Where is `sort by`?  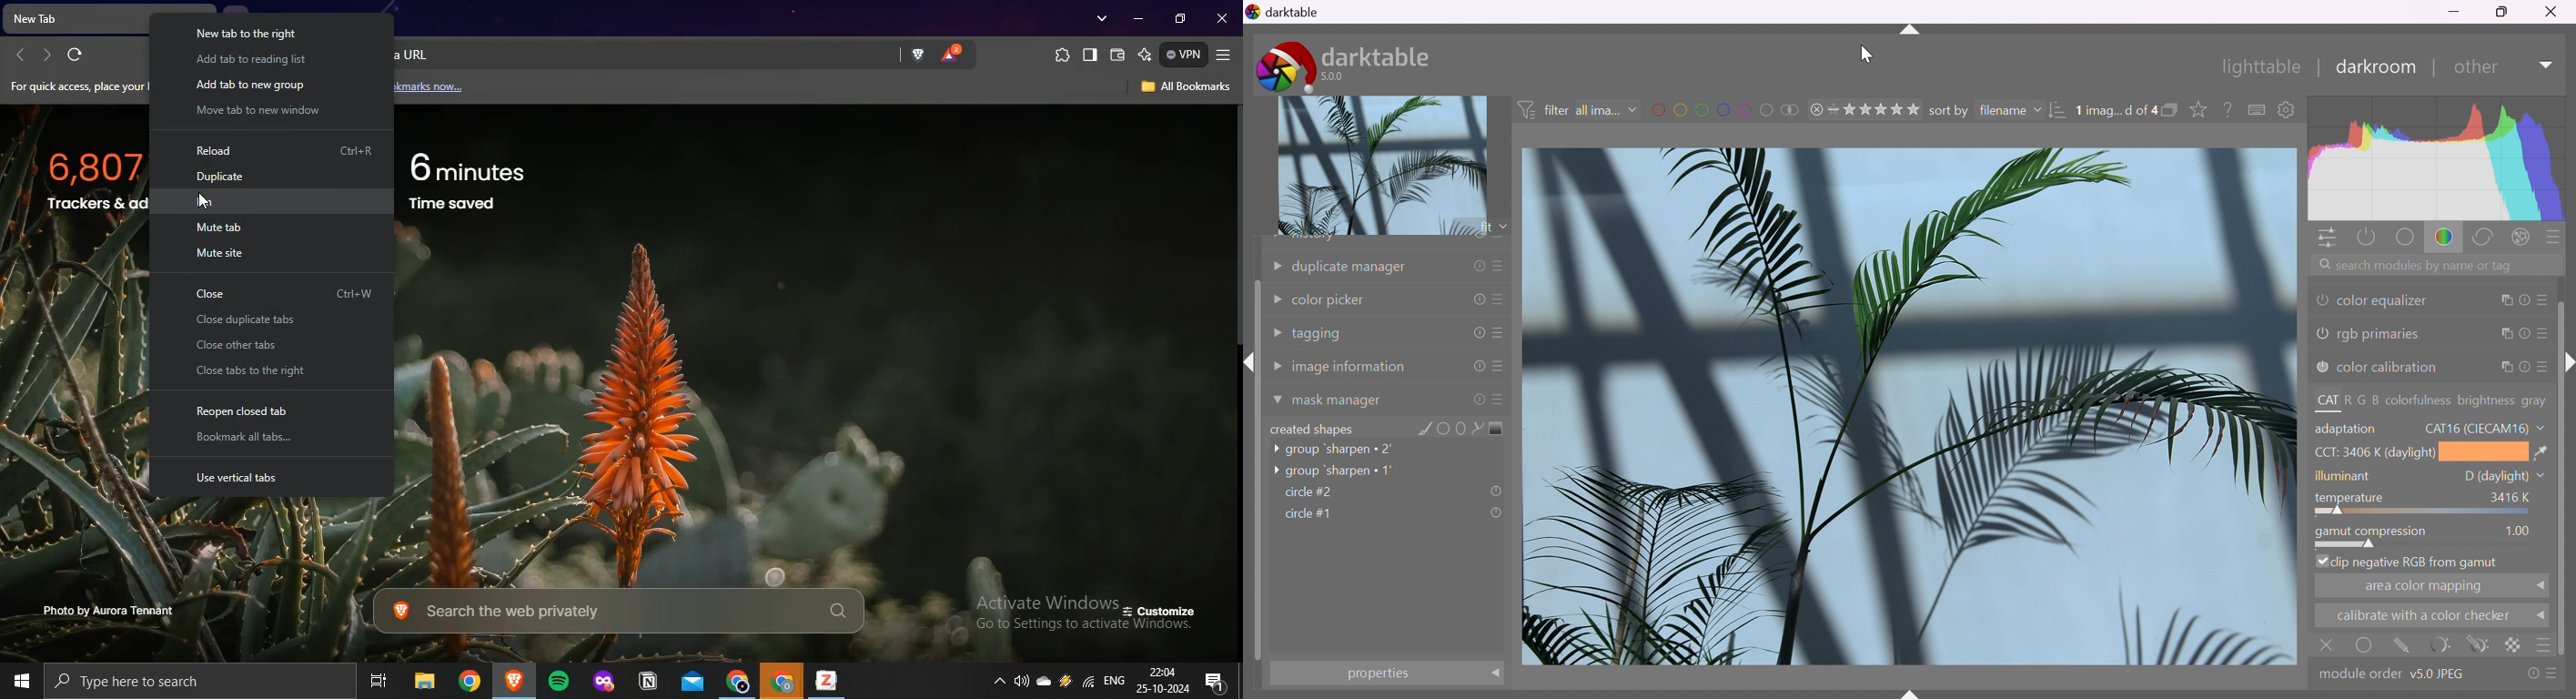 sort by is located at coordinates (1947, 110).